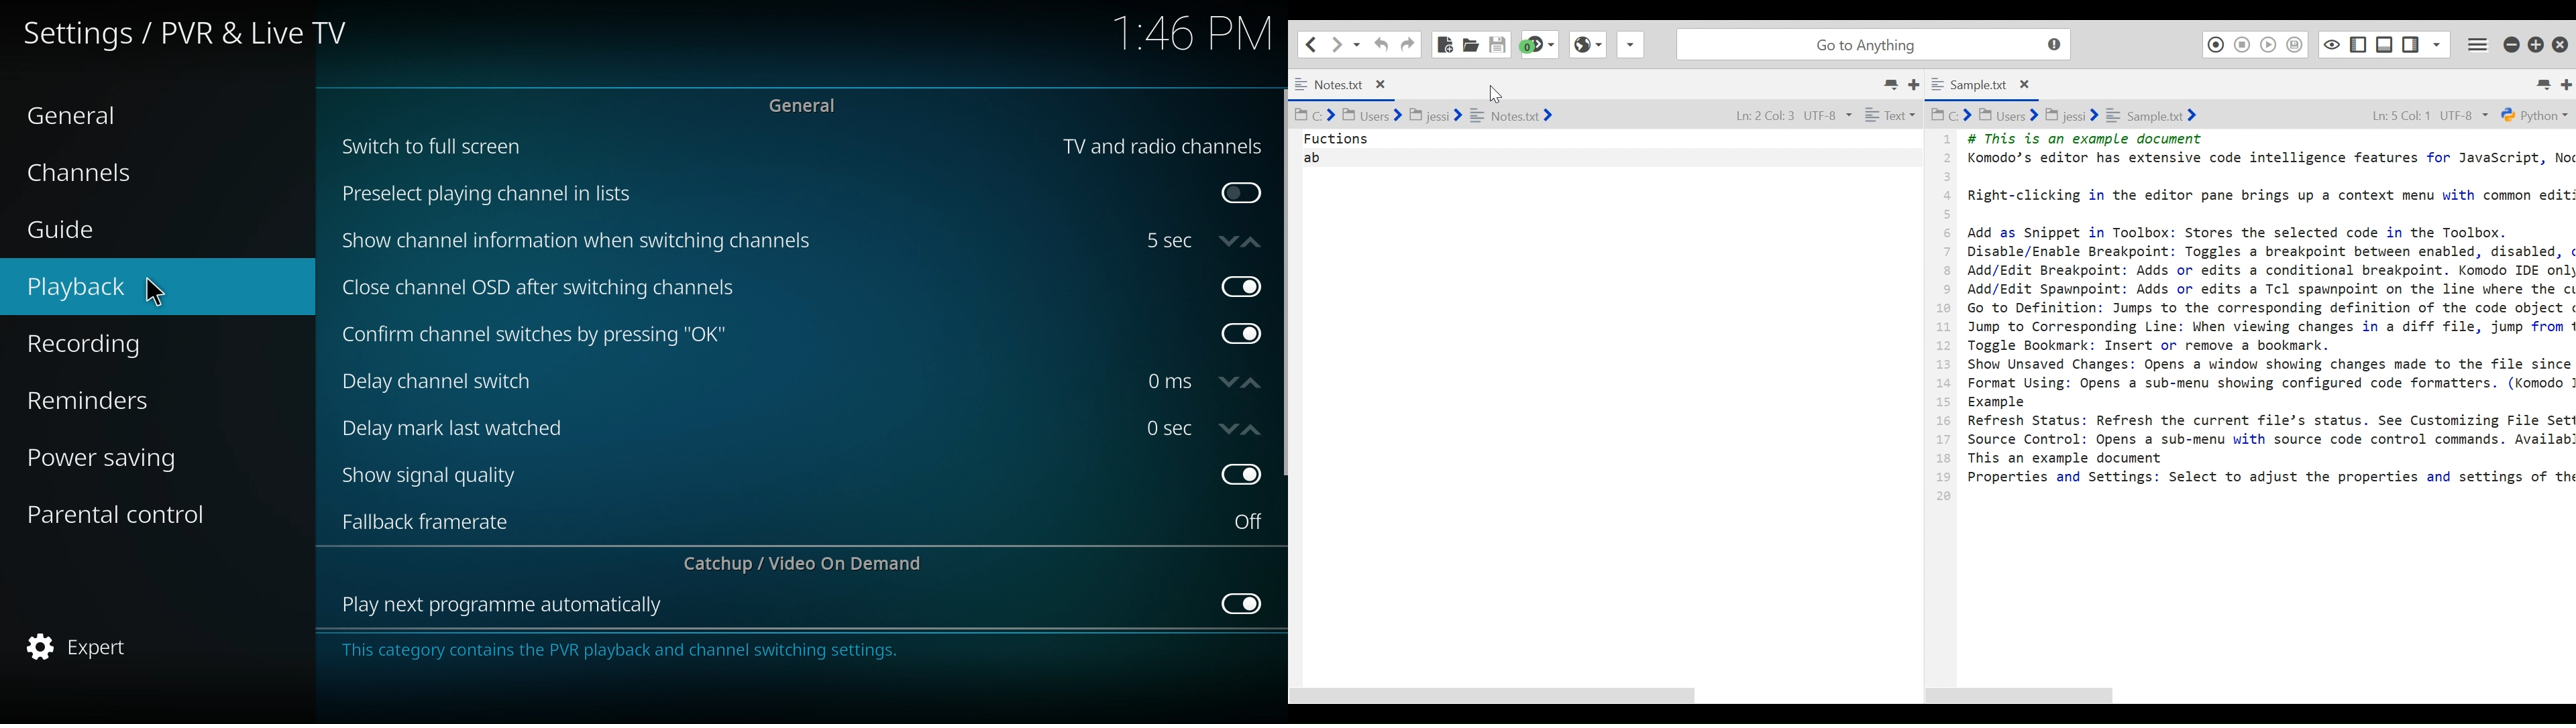 The image size is (2576, 728). What do you see at coordinates (580, 241) in the screenshot?
I see `show channel info when switching channels` at bounding box center [580, 241].